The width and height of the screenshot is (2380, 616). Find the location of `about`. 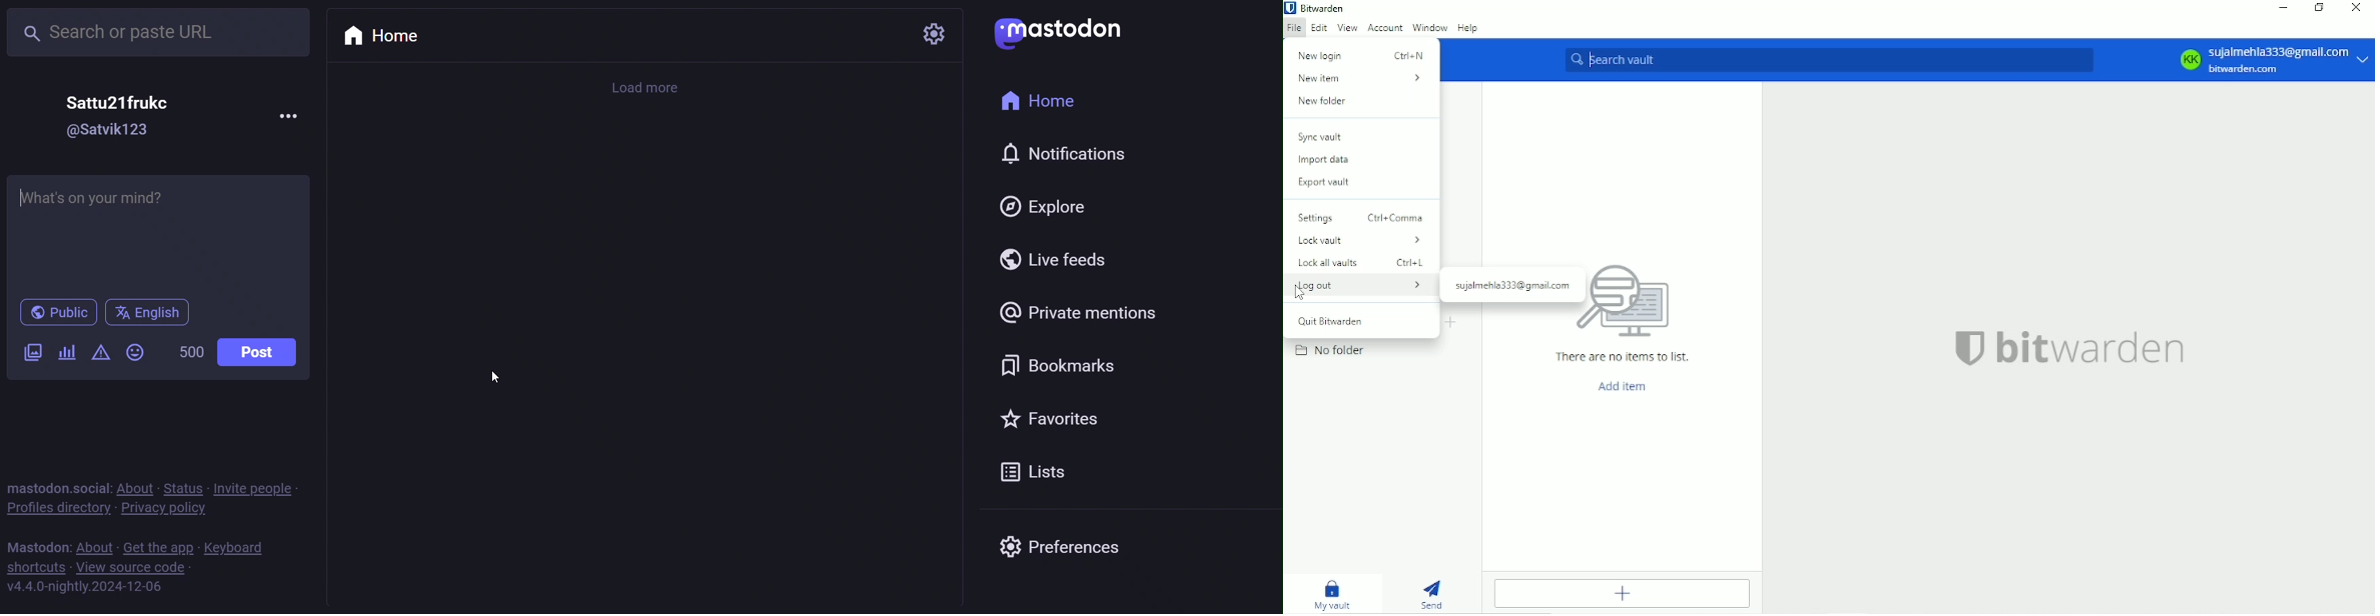

about is located at coordinates (132, 487).